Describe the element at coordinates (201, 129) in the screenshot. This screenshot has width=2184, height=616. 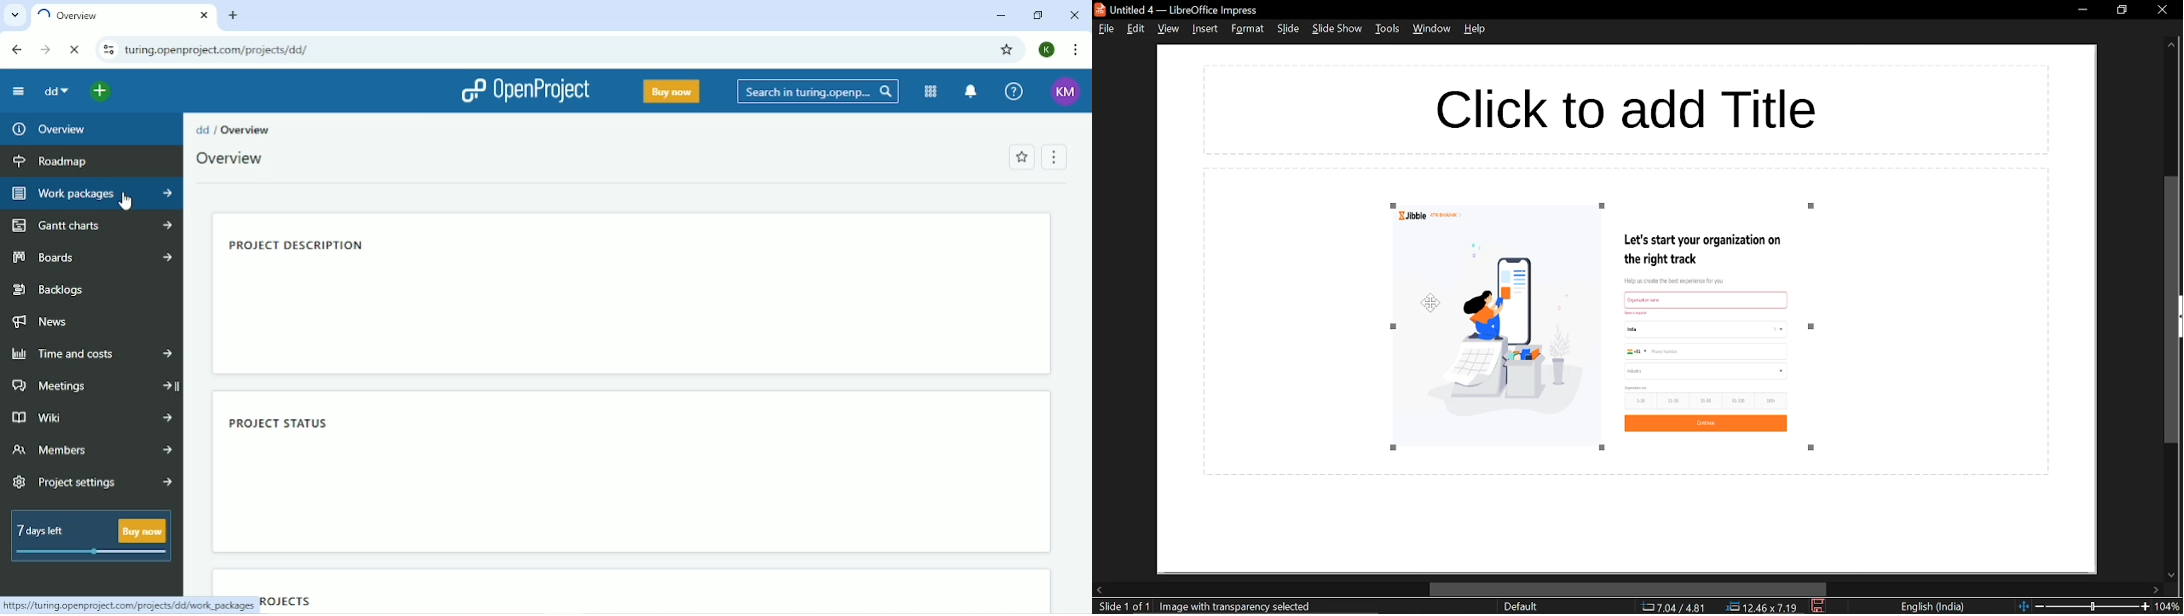
I see `dd` at that location.